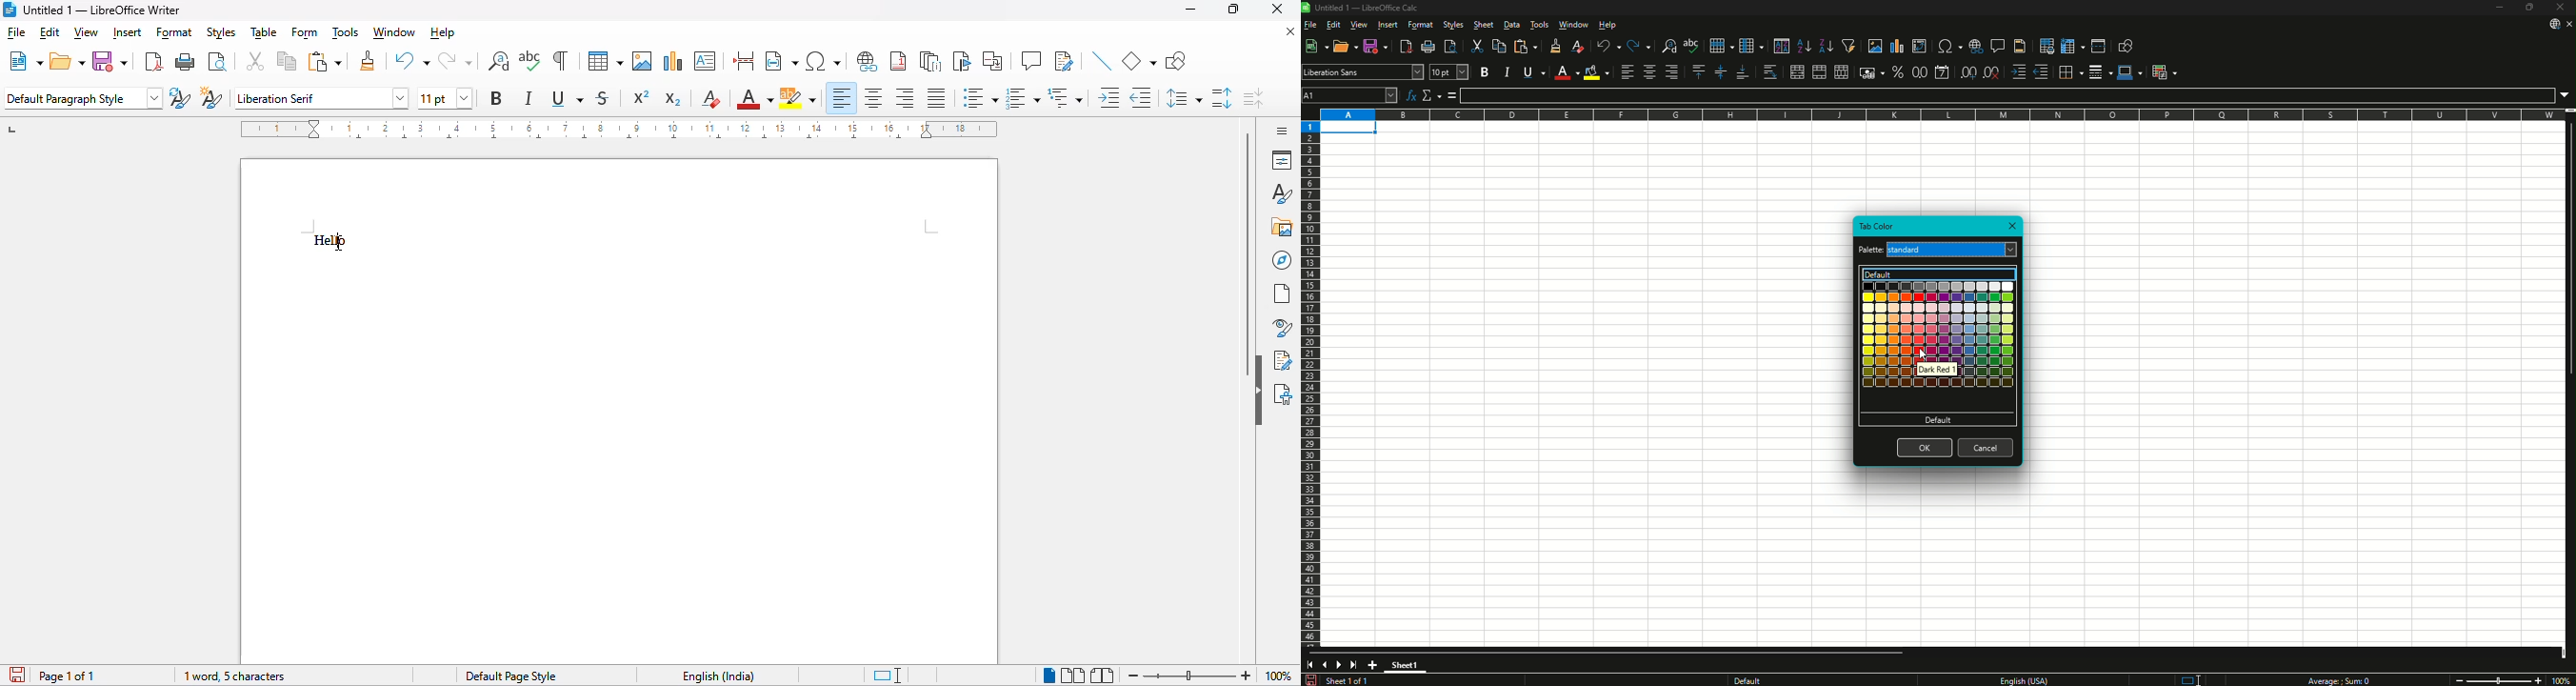  Describe the element at coordinates (1429, 46) in the screenshot. I see `Print` at that location.